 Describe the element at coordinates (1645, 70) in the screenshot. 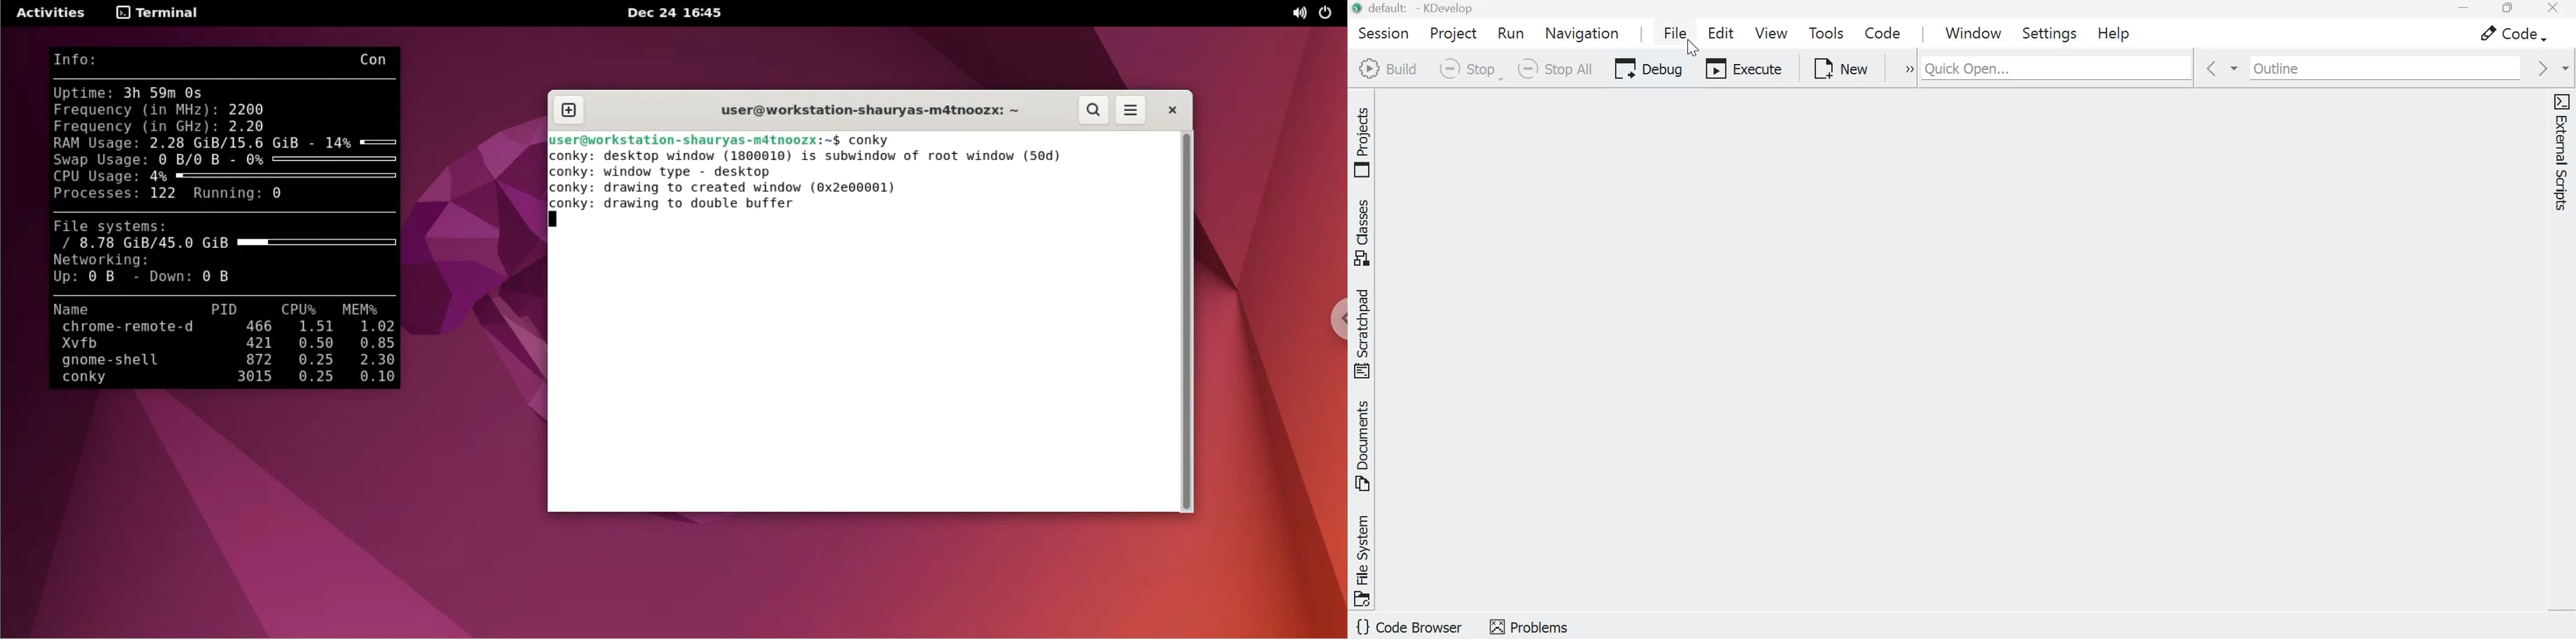

I see `Debug current launch` at that location.